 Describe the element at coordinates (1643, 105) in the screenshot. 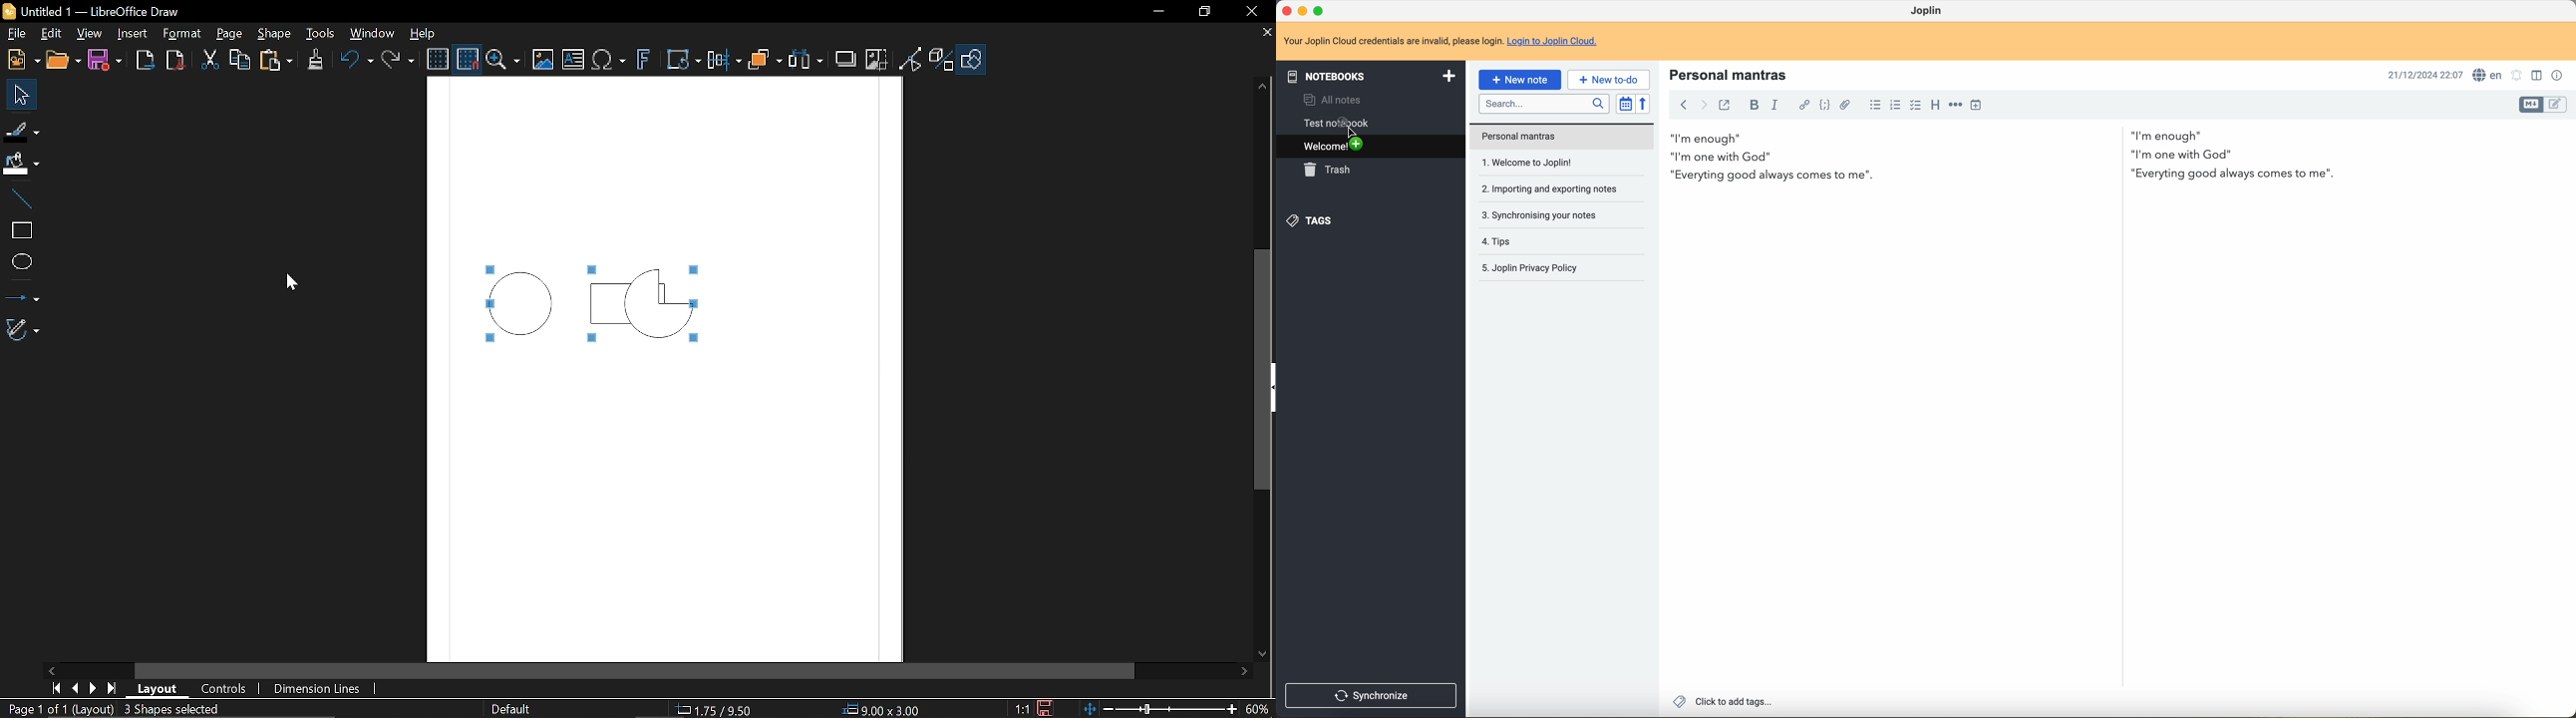

I see `reverse sort order` at that location.